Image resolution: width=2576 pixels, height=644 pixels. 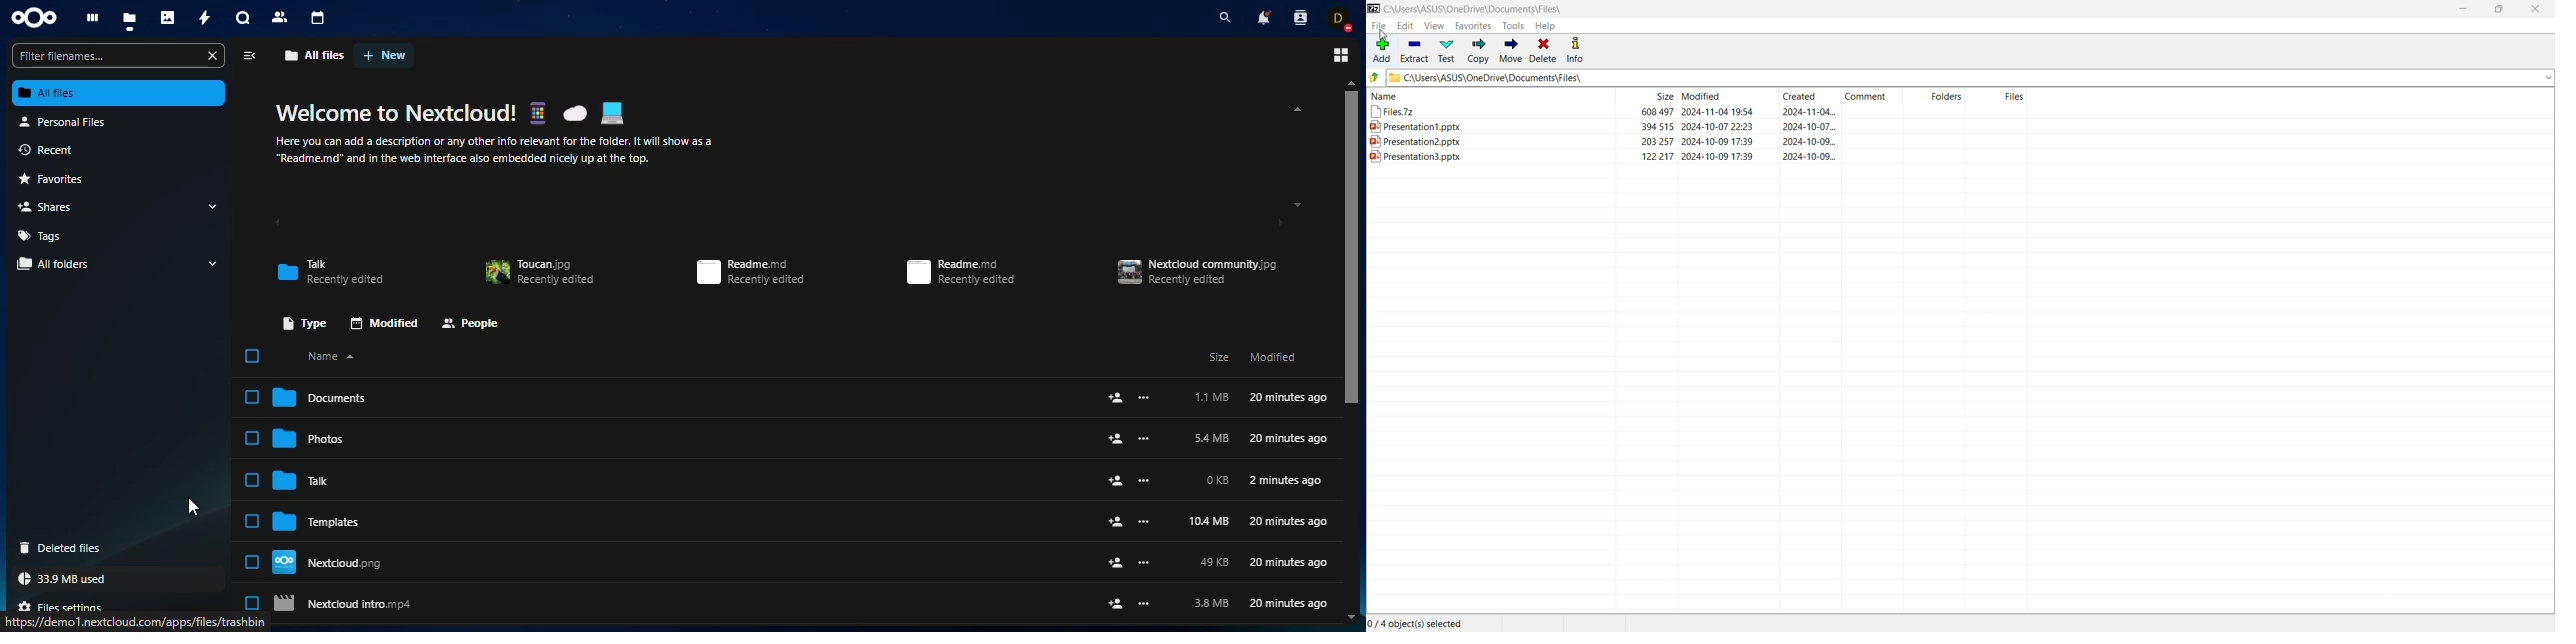 I want to click on Favorites, so click(x=50, y=181).